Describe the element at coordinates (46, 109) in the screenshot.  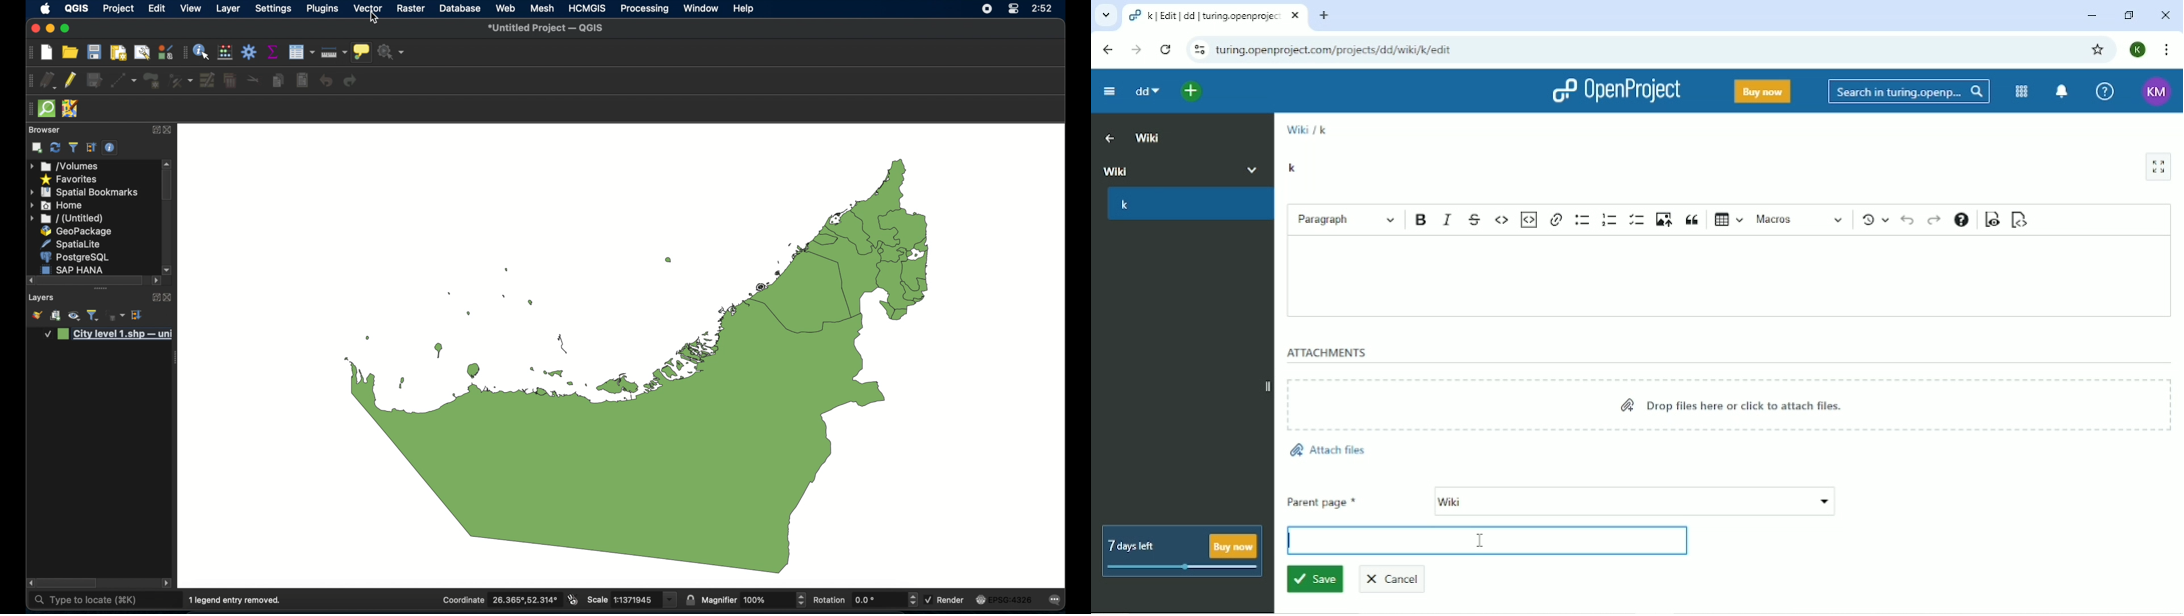
I see `quick osm` at that location.